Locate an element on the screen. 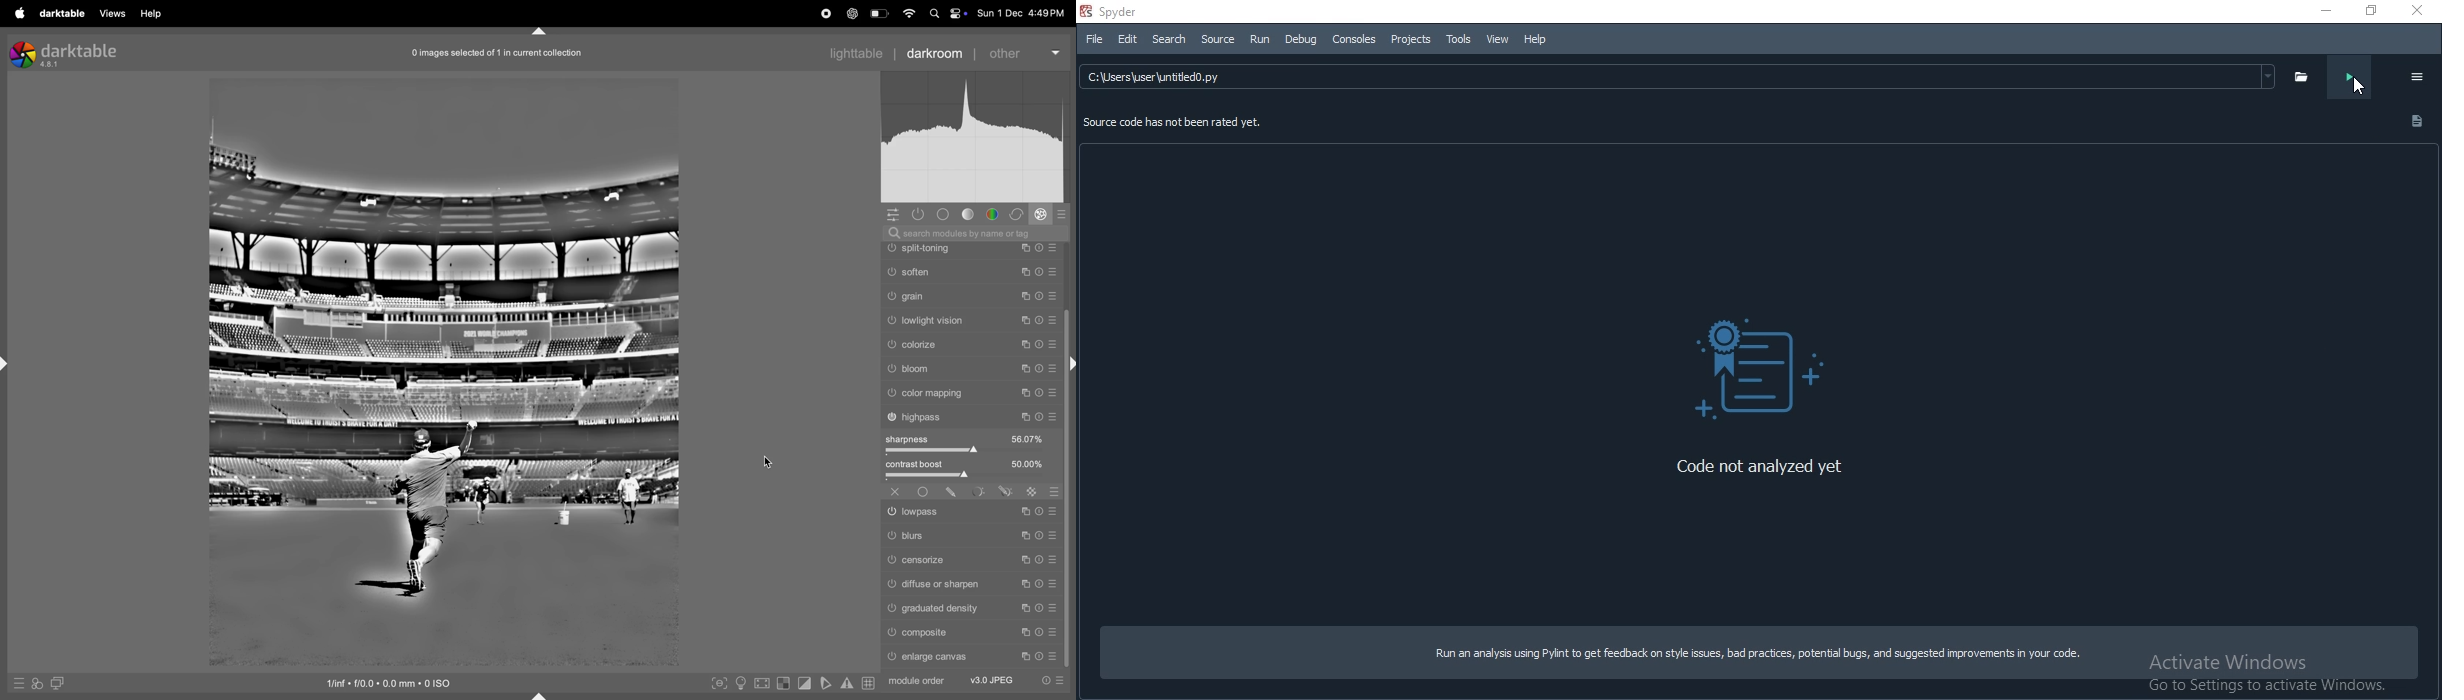 Image resolution: width=2464 pixels, height=700 pixels. cahtgpt is located at coordinates (851, 13).